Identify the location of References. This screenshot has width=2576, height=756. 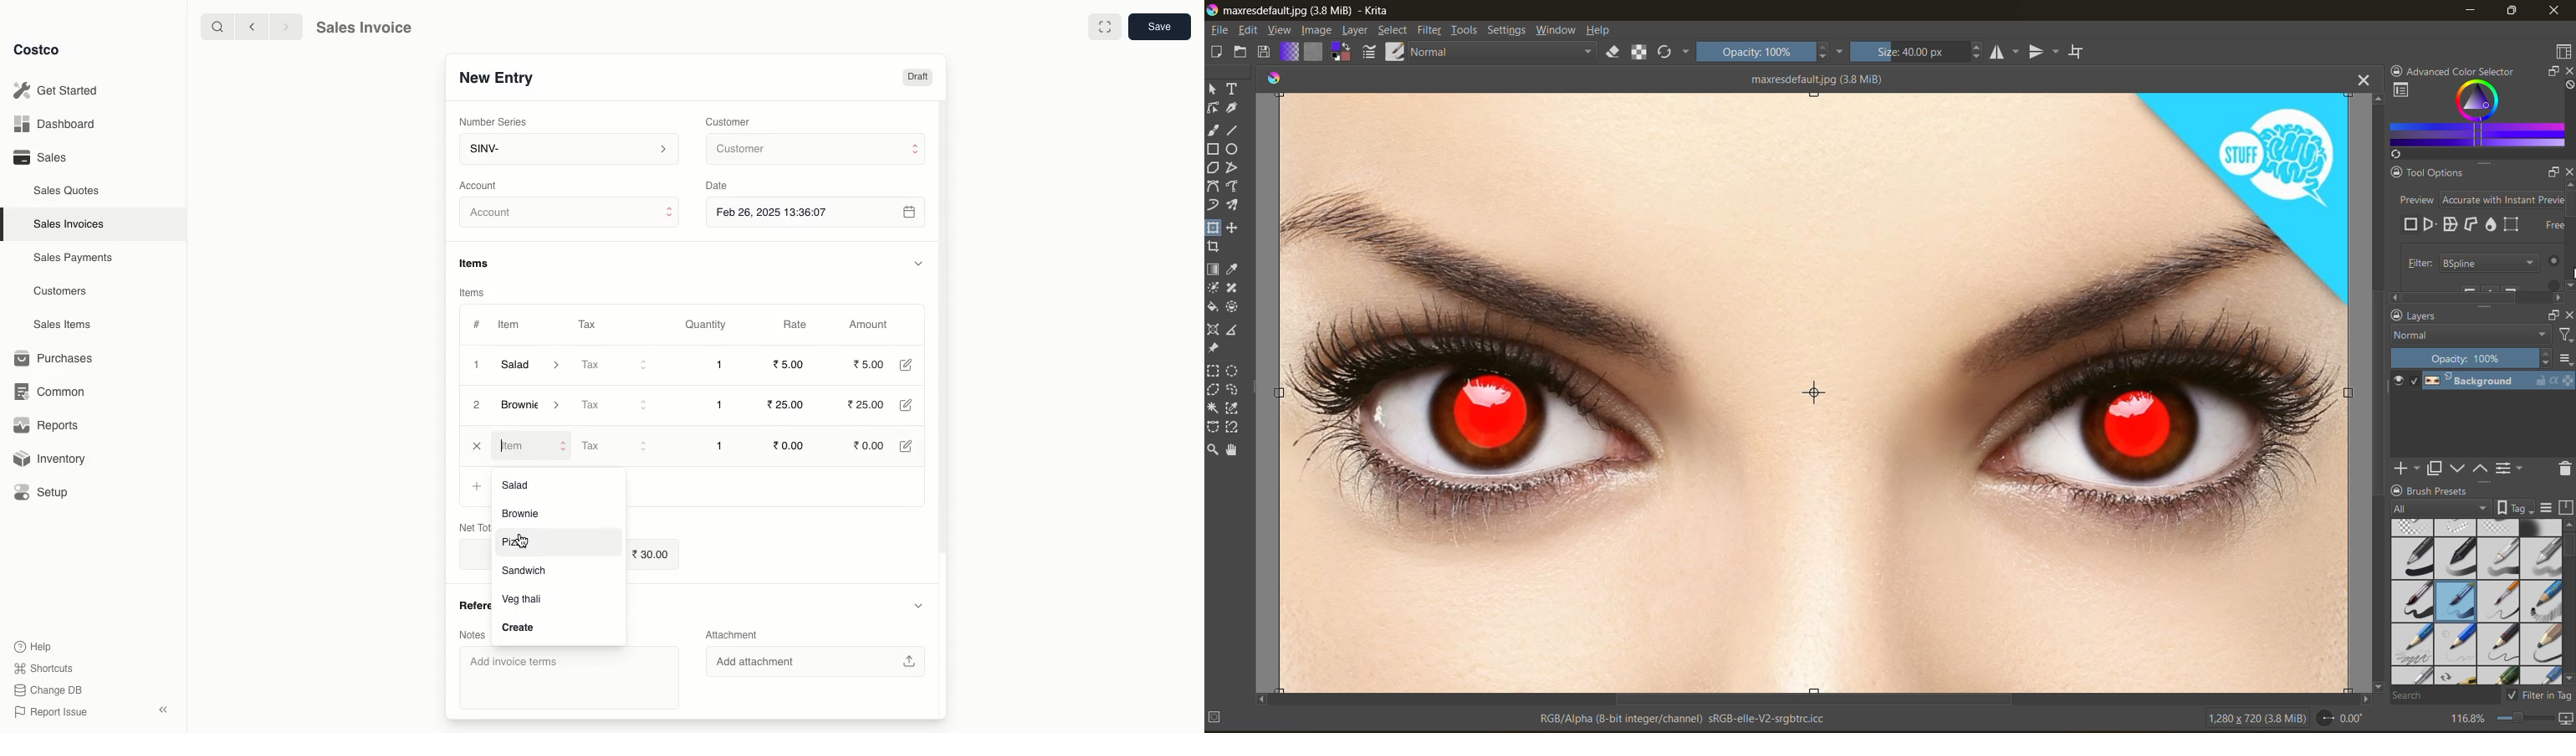
(468, 604).